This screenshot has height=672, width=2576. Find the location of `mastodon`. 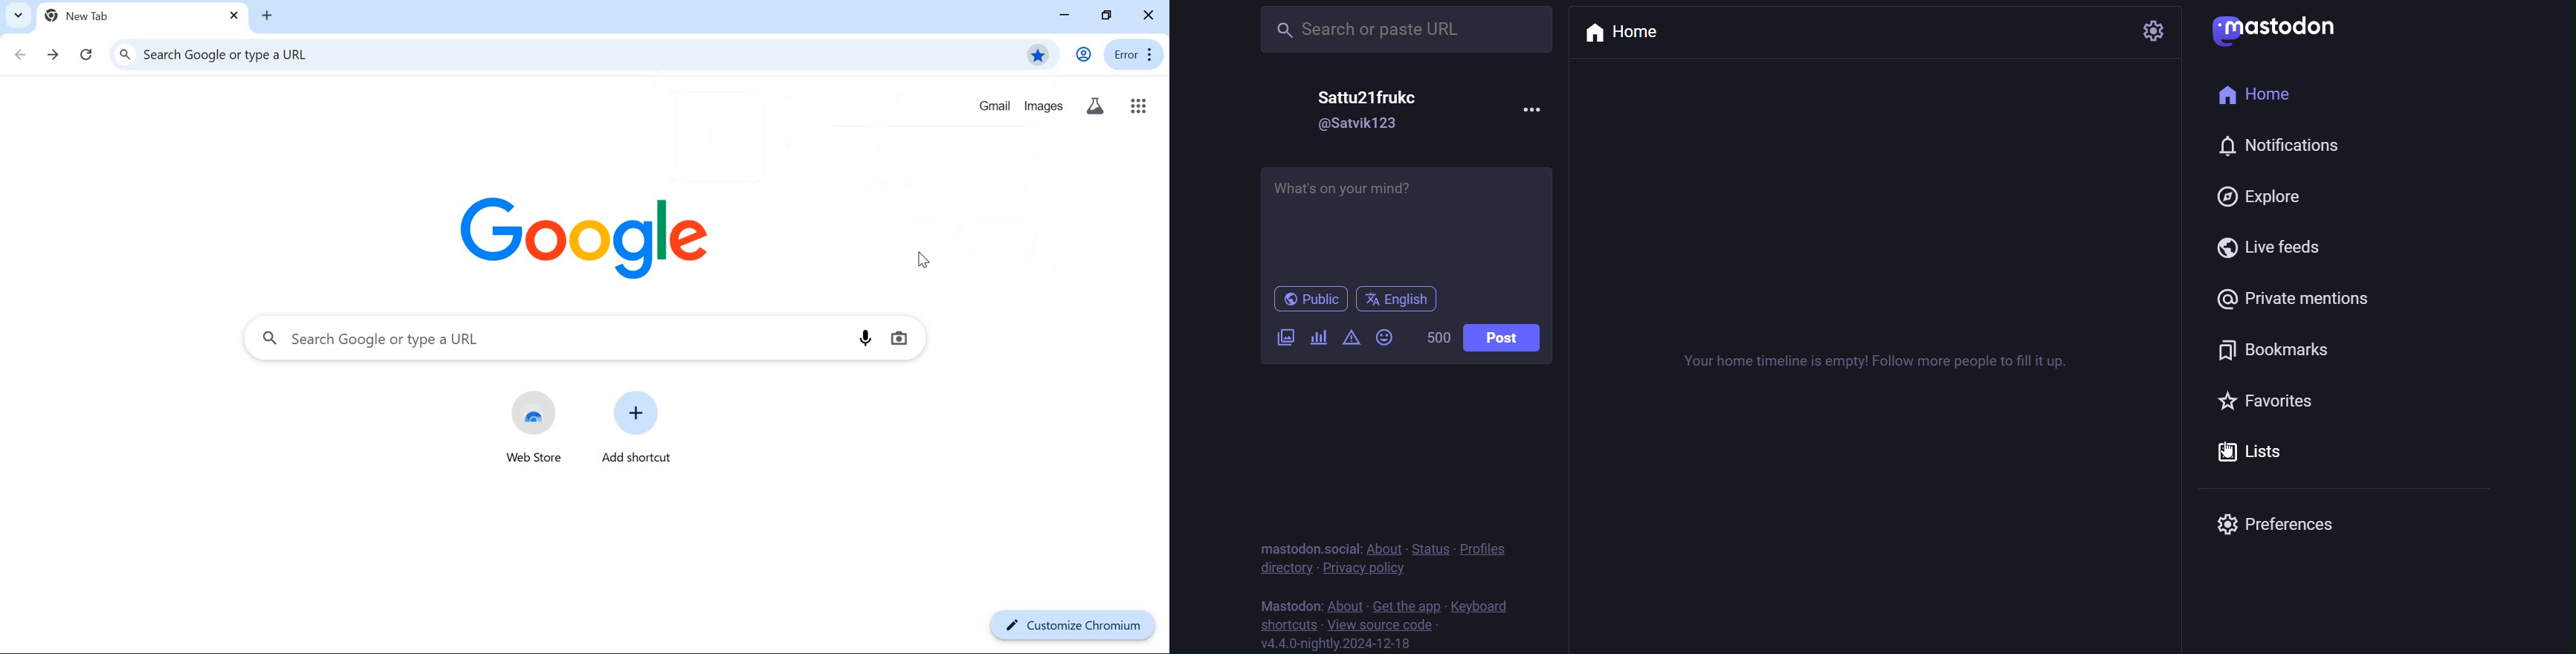

mastodon is located at coordinates (1291, 603).